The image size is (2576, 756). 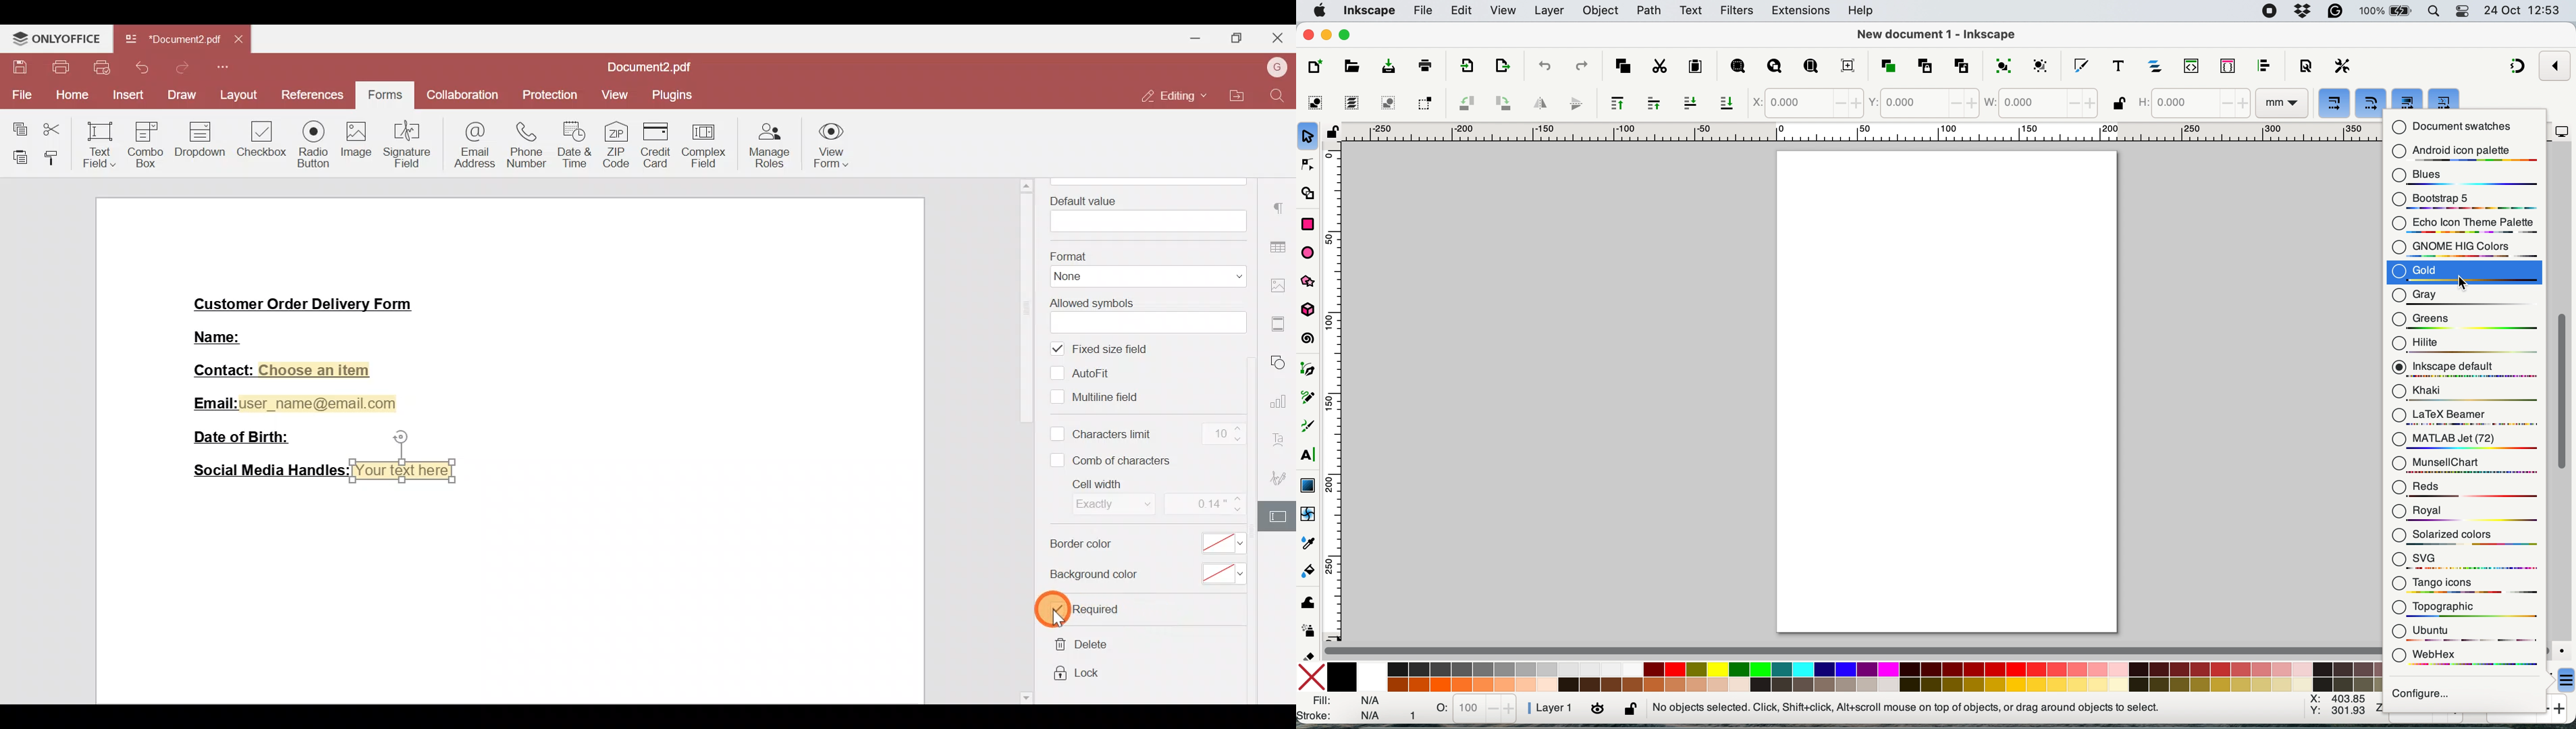 What do you see at coordinates (1425, 66) in the screenshot?
I see `print` at bounding box center [1425, 66].